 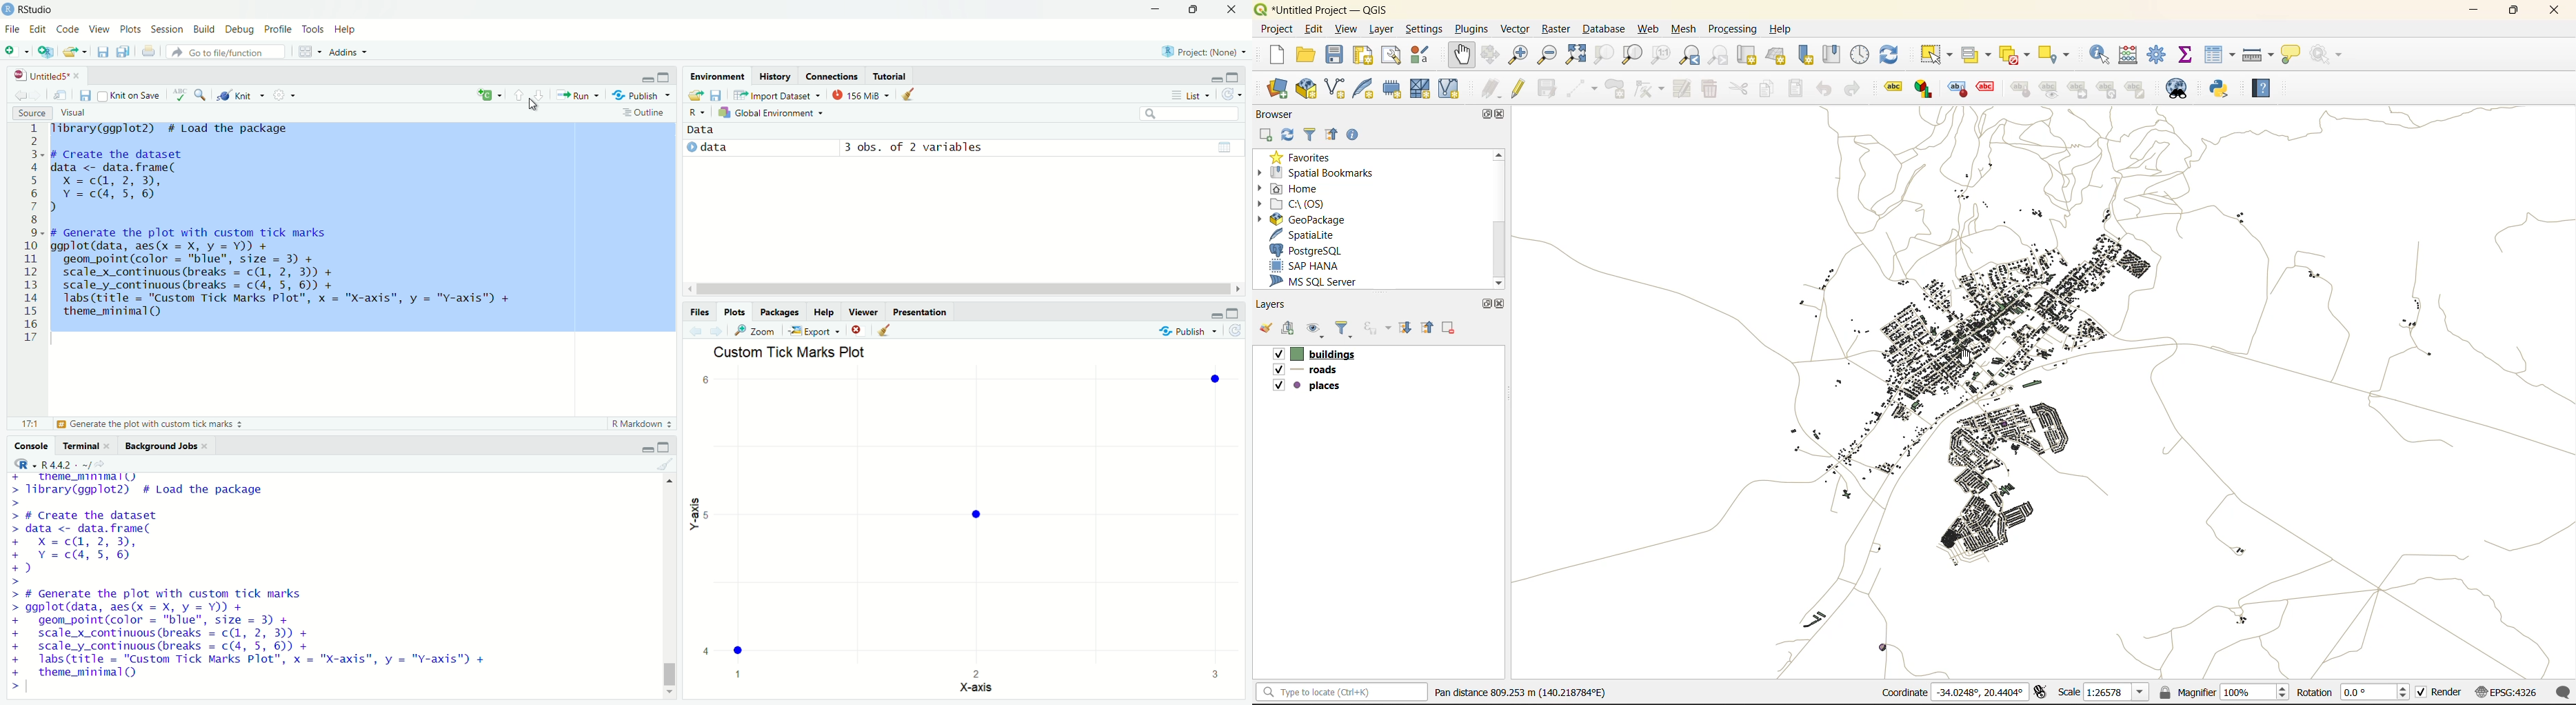 What do you see at coordinates (122, 52) in the screenshot?
I see `save all open documents` at bounding box center [122, 52].